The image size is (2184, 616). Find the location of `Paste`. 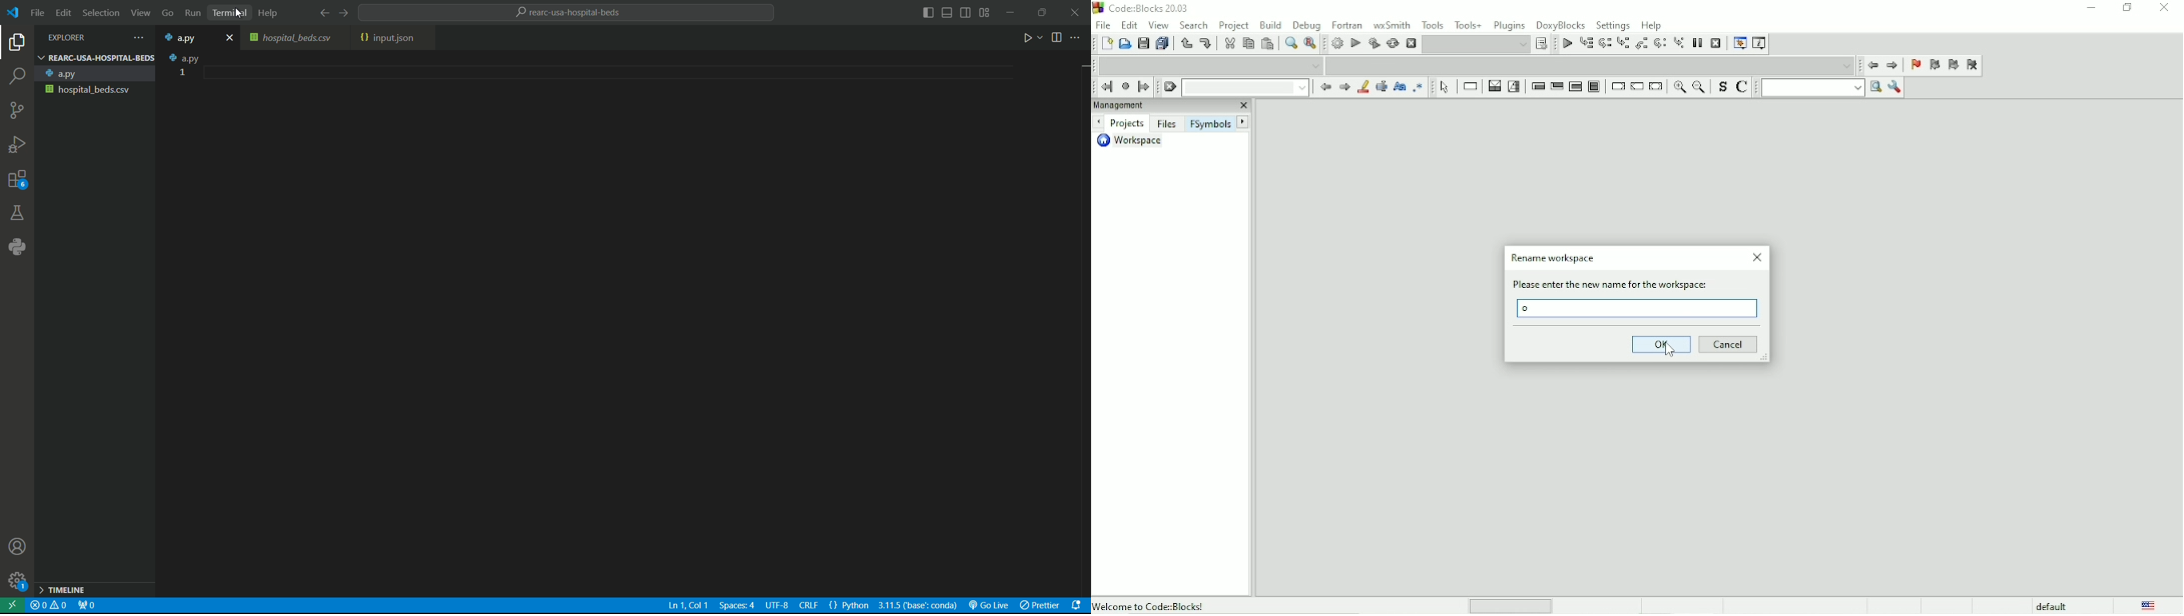

Paste is located at coordinates (1267, 44).